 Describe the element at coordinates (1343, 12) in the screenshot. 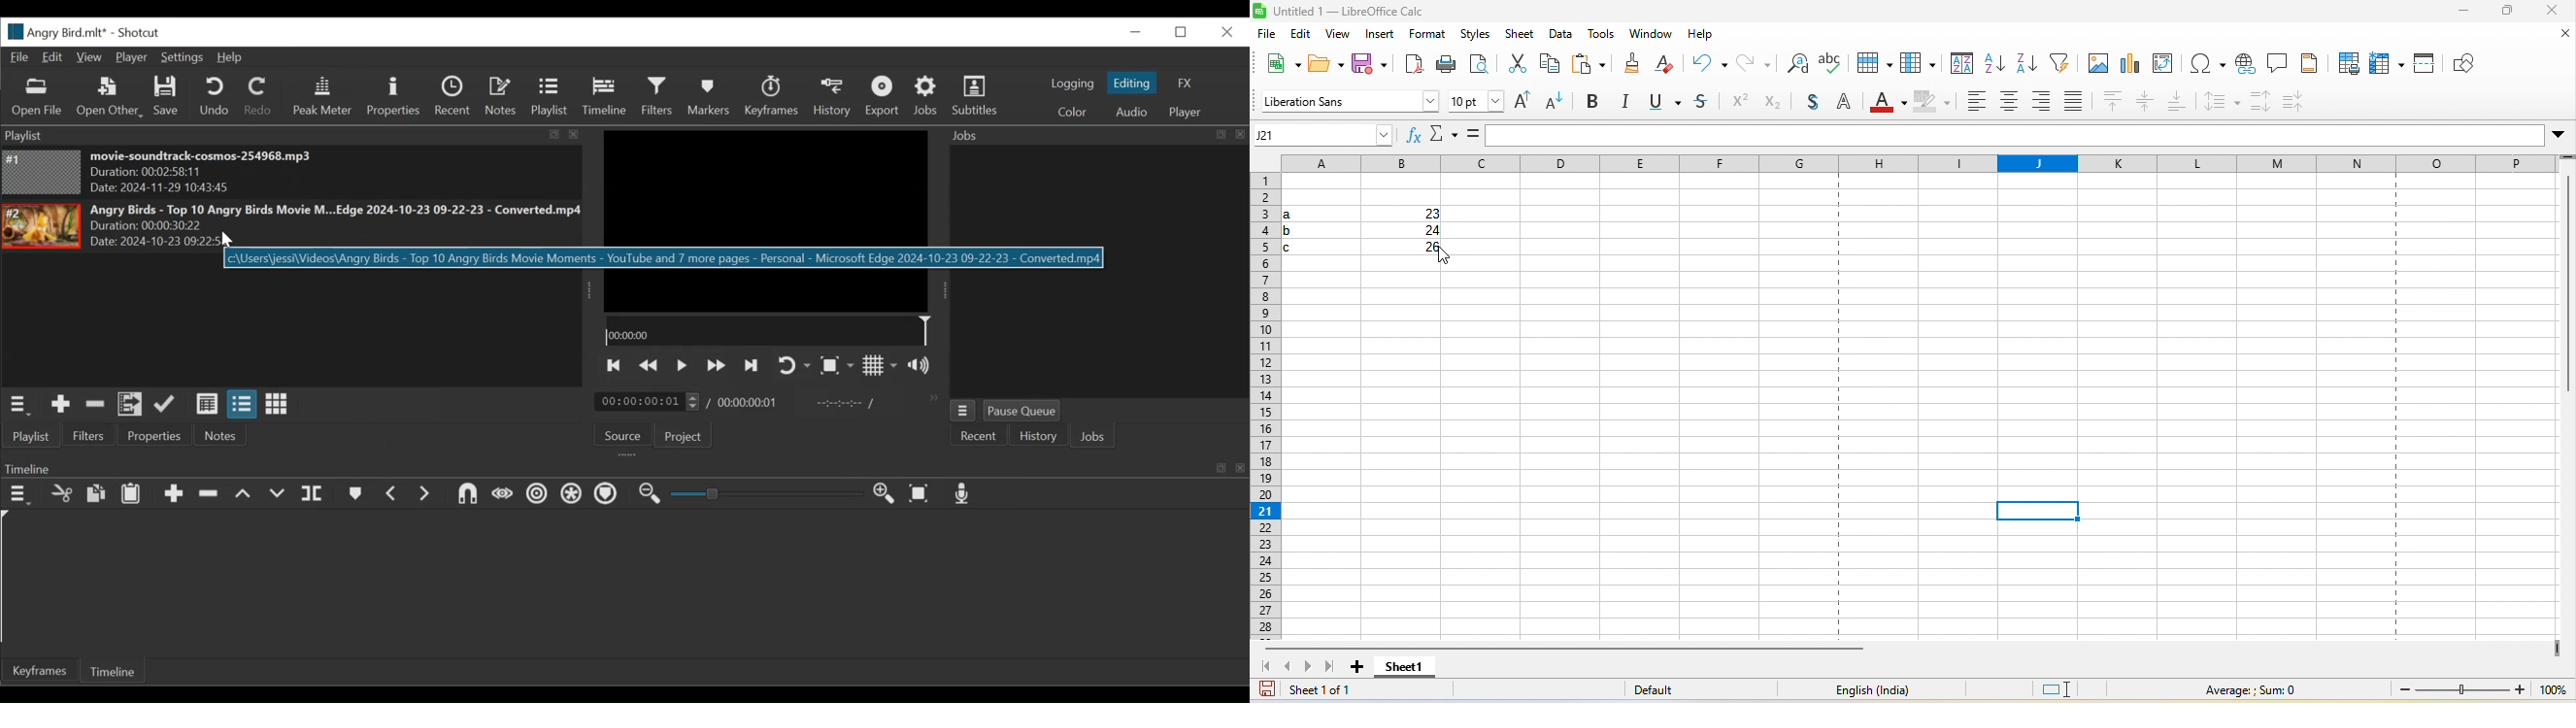

I see `title` at that location.